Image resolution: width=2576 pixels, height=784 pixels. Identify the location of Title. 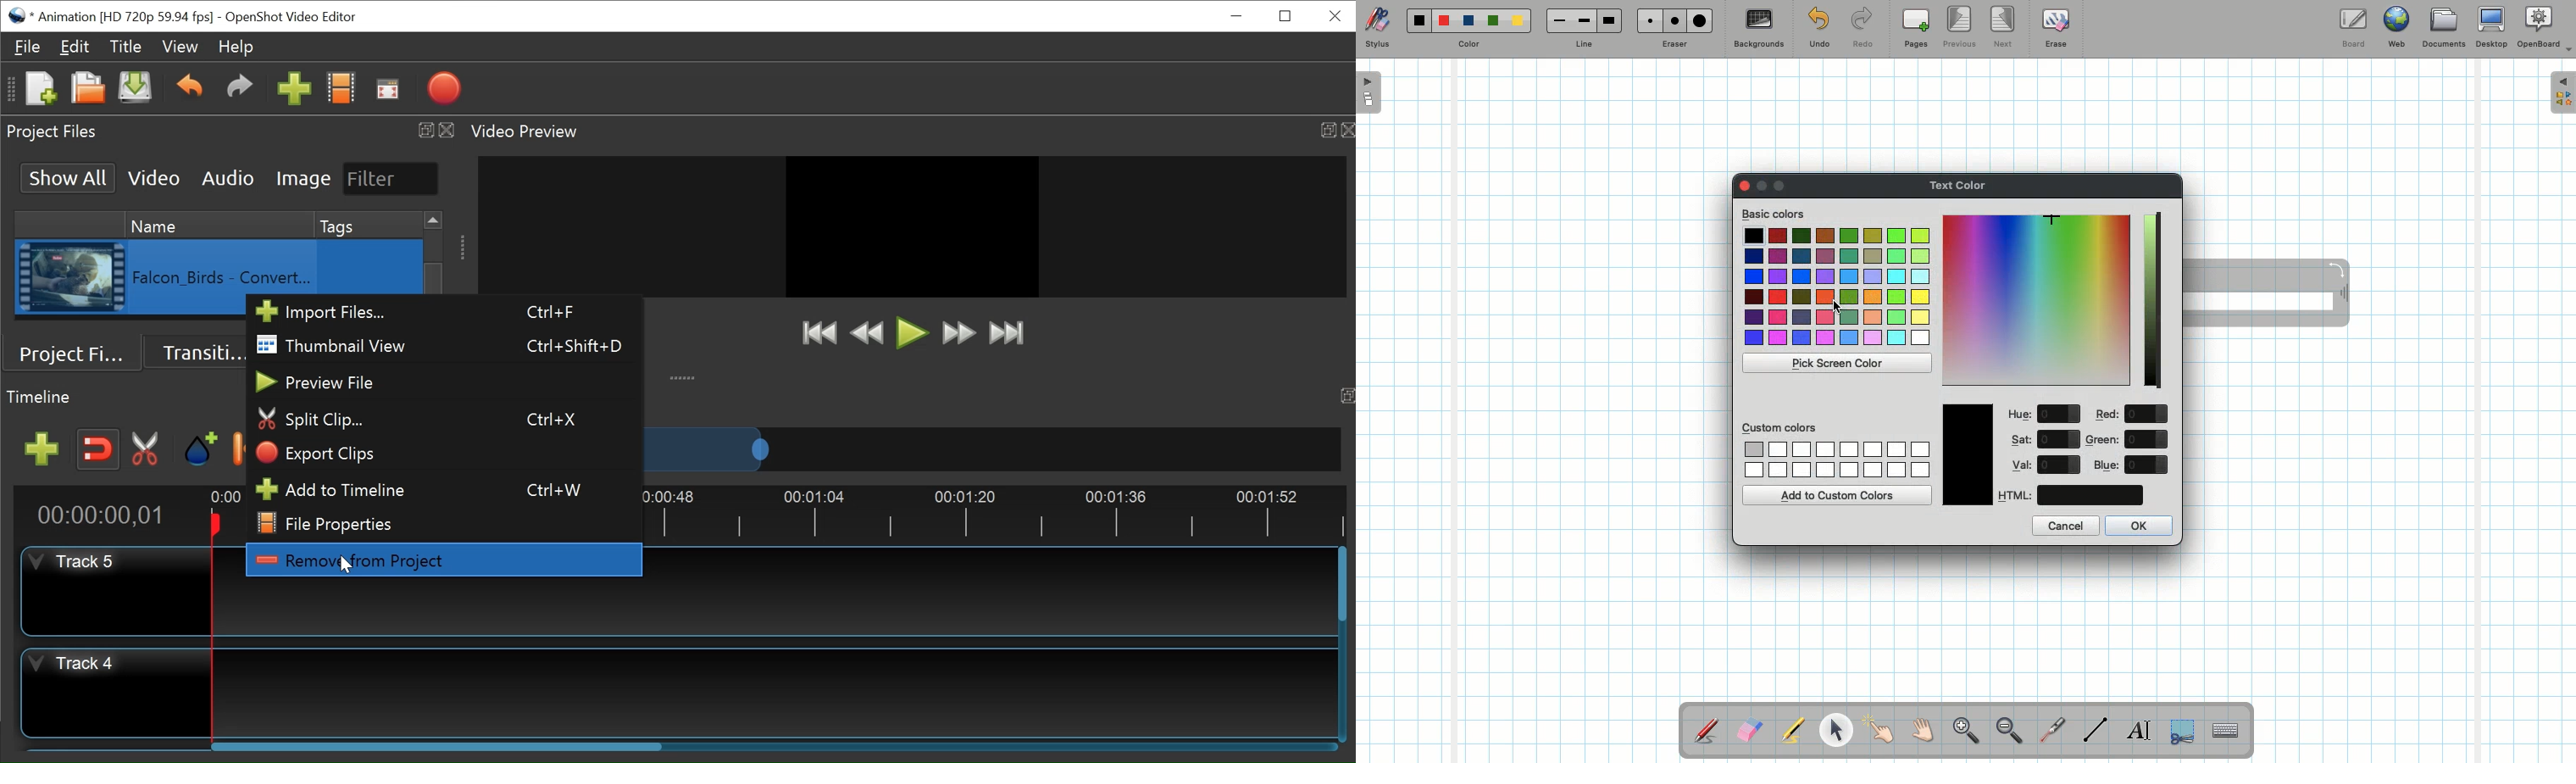
(126, 47).